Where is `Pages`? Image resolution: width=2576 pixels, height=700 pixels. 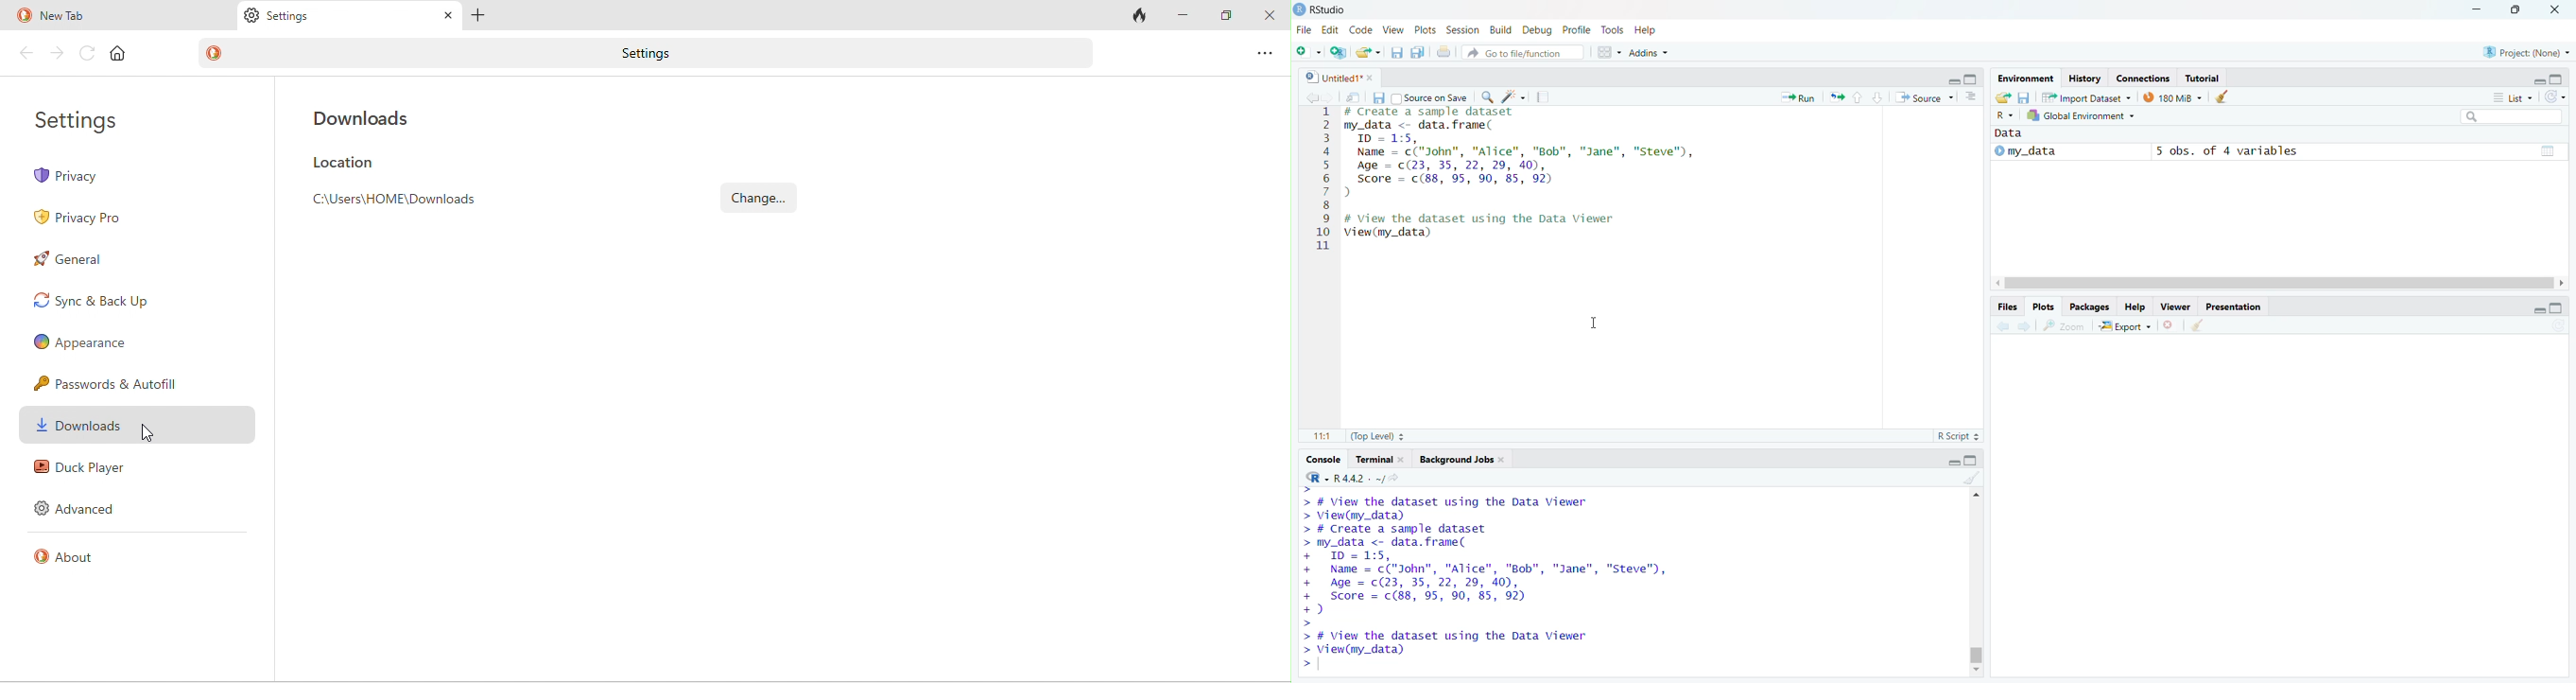 Pages is located at coordinates (1543, 96).